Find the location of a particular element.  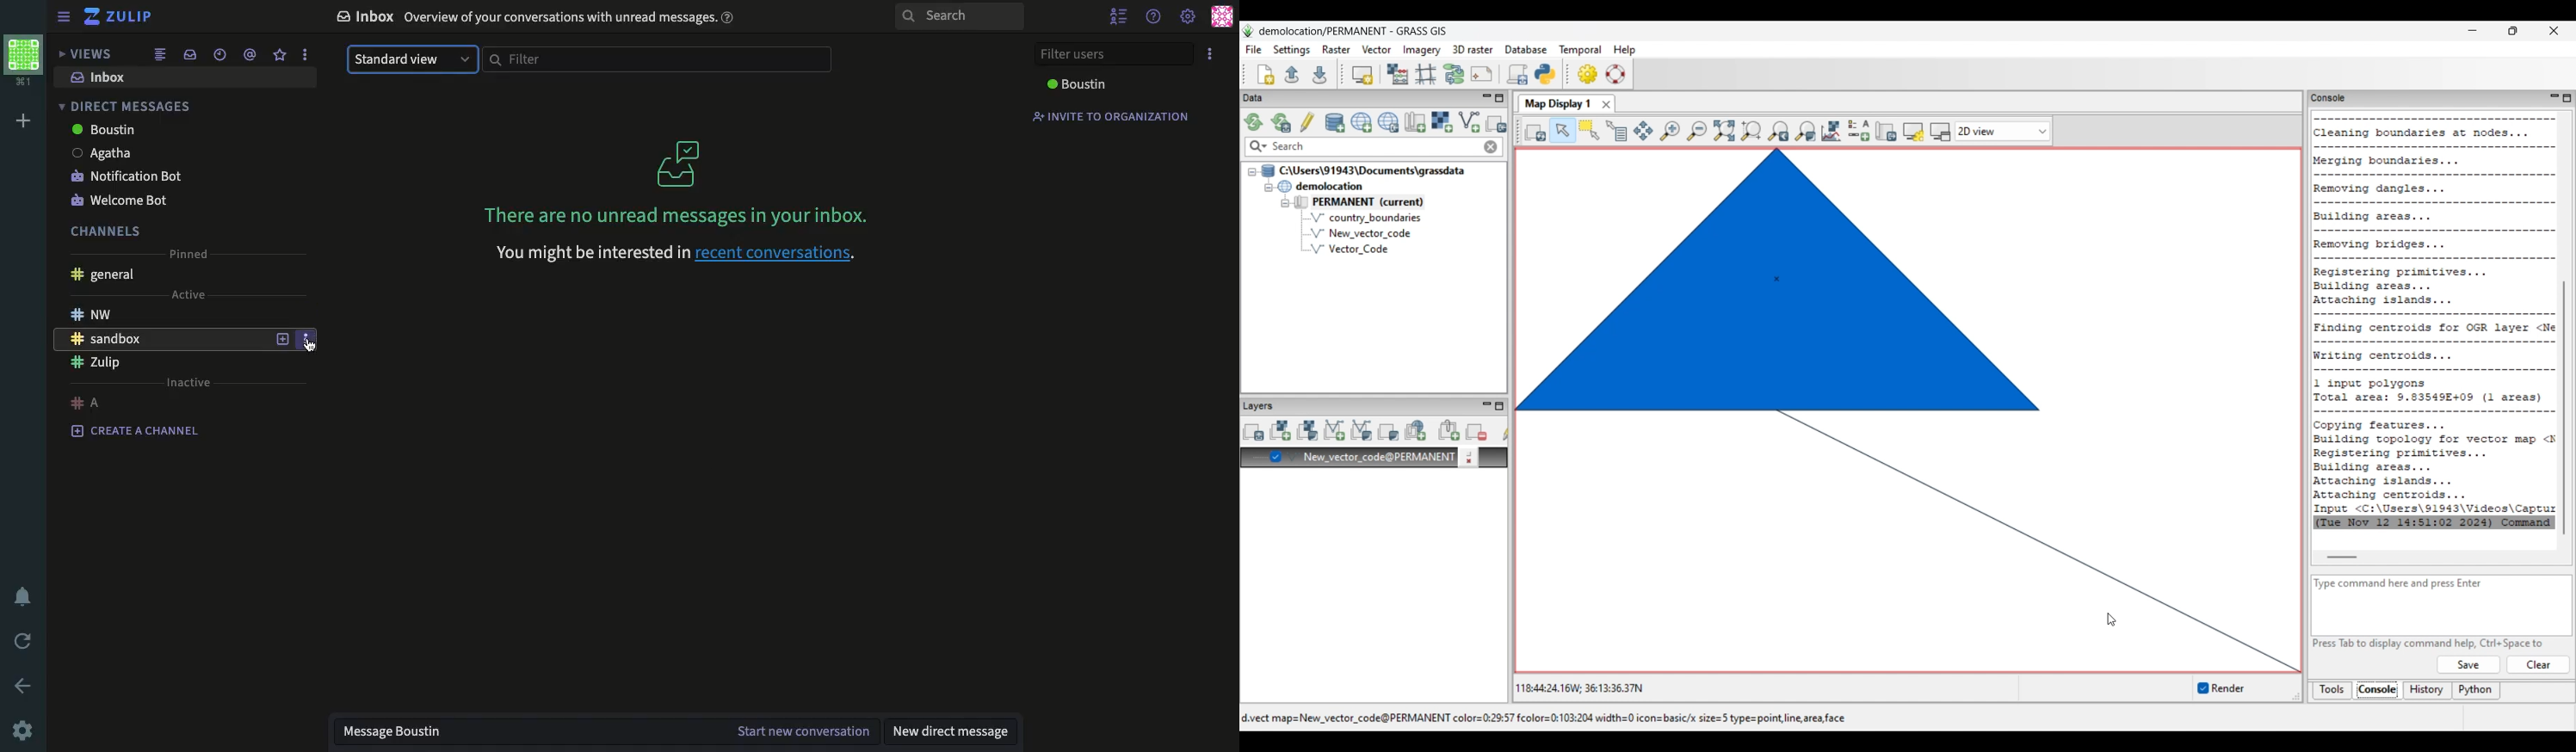

workspace is located at coordinates (23, 61).